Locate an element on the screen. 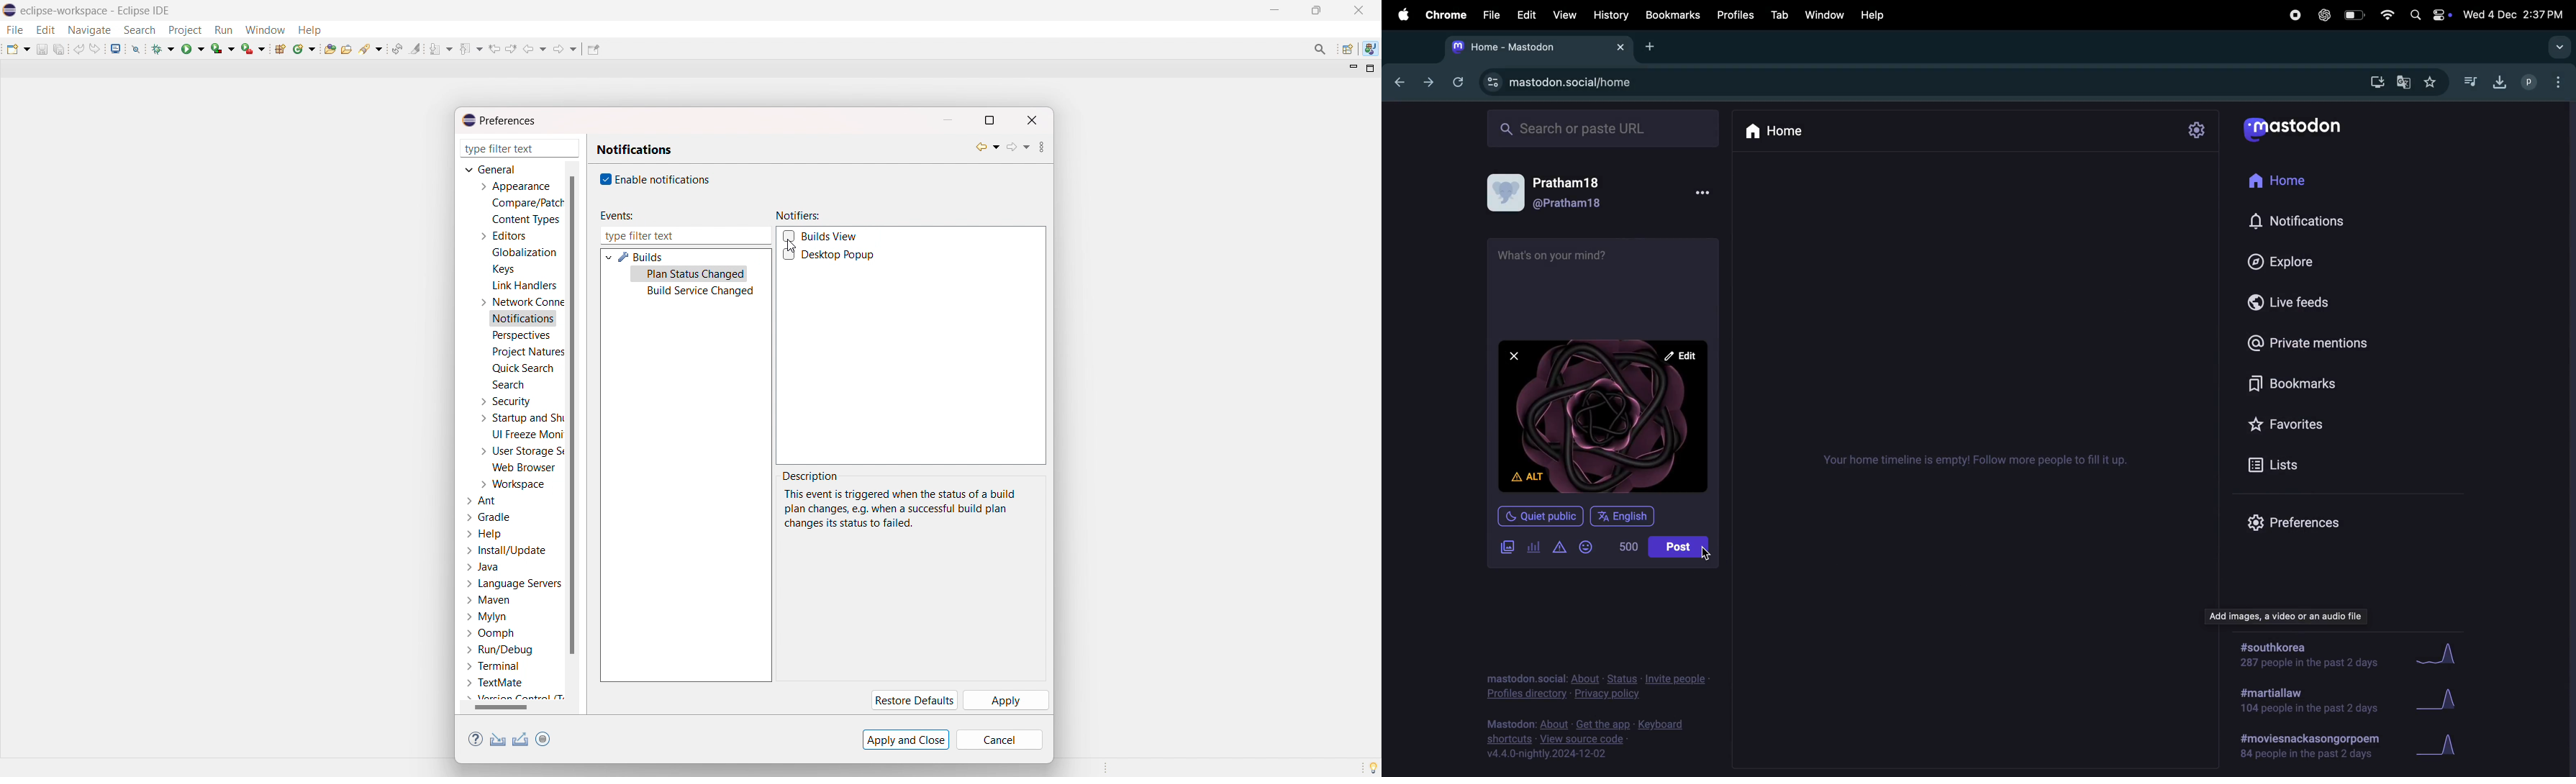 This screenshot has height=784, width=2576. gradle is located at coordinates (490, 517).